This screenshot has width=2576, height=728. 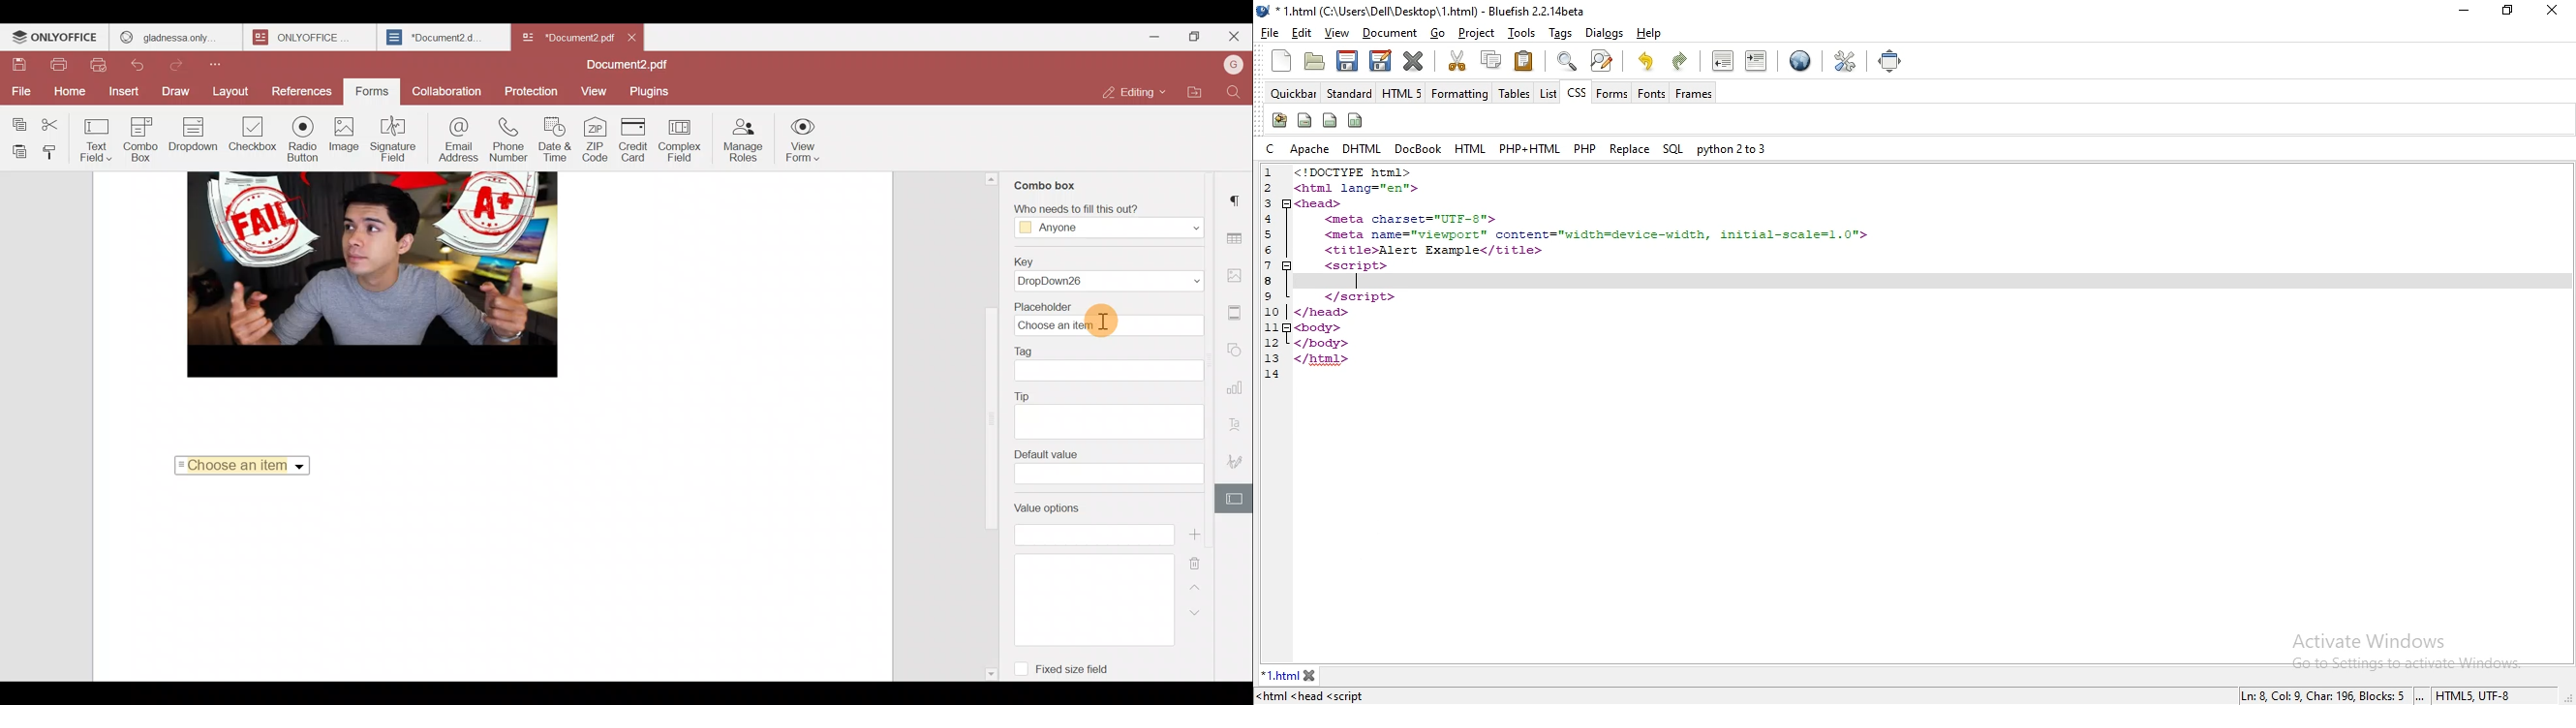 I want to click on Open file location, so click(x=1192, y=95).